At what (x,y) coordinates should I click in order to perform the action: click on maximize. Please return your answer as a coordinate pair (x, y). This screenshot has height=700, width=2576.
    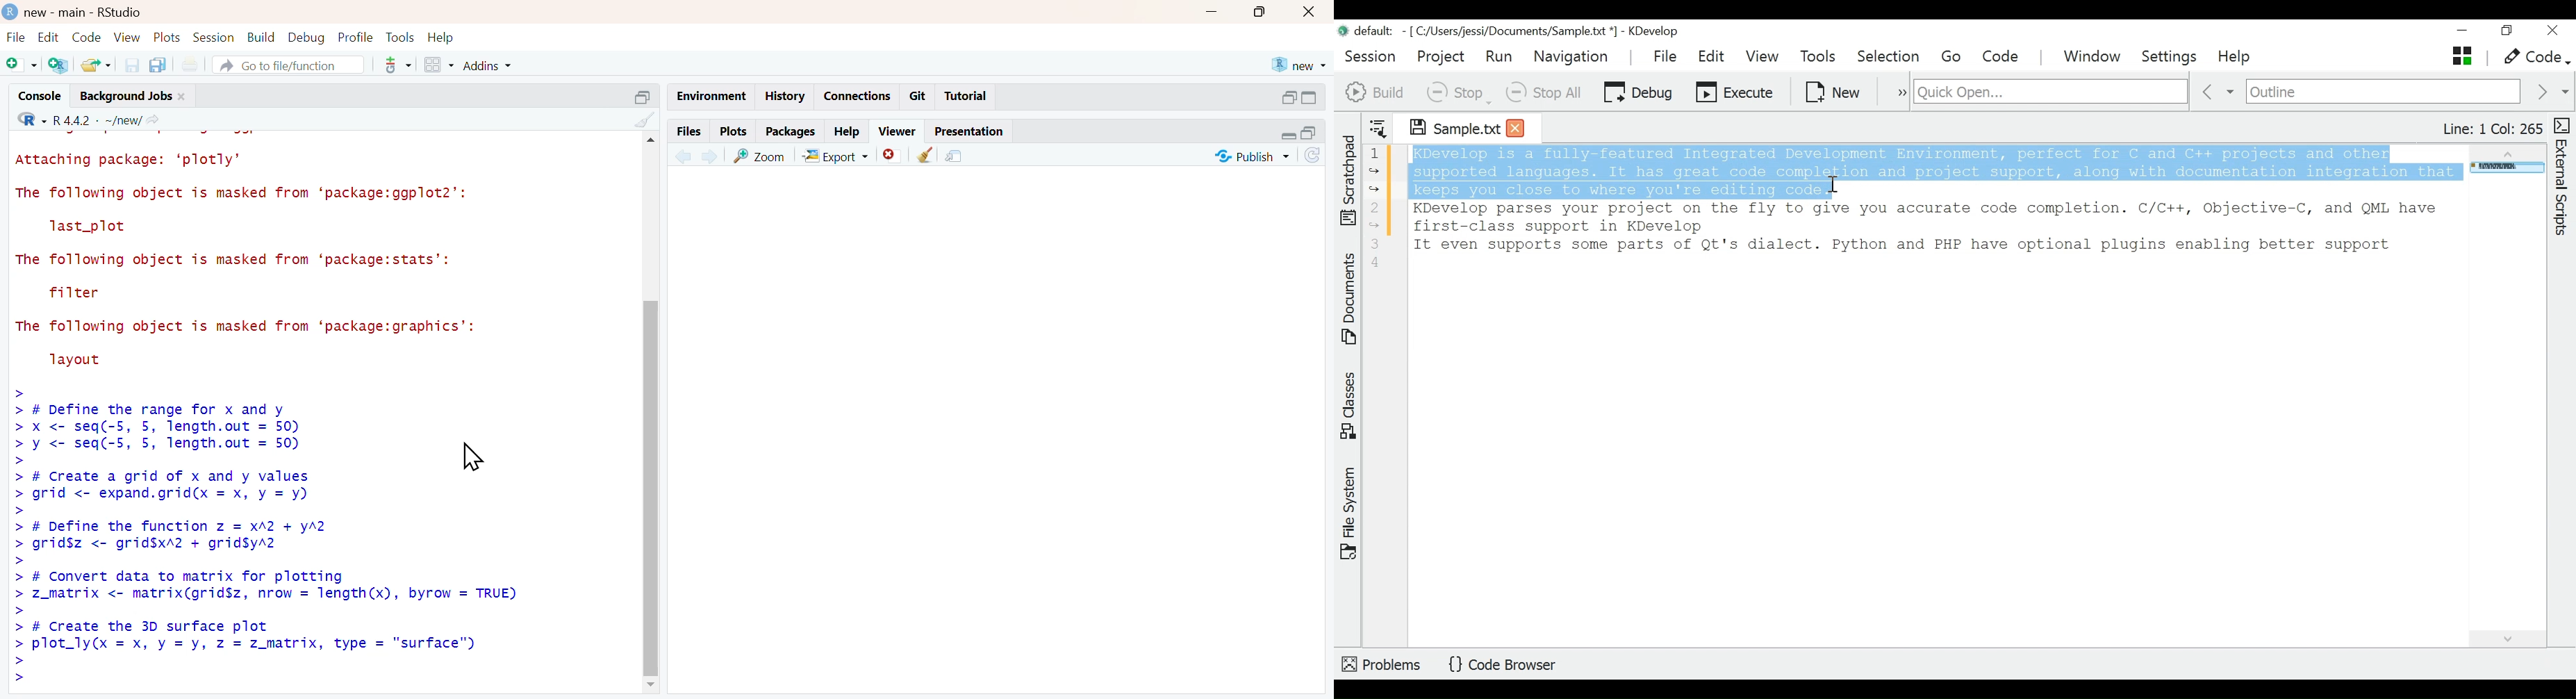
    Looking at the image, I should click on (1318, 97).